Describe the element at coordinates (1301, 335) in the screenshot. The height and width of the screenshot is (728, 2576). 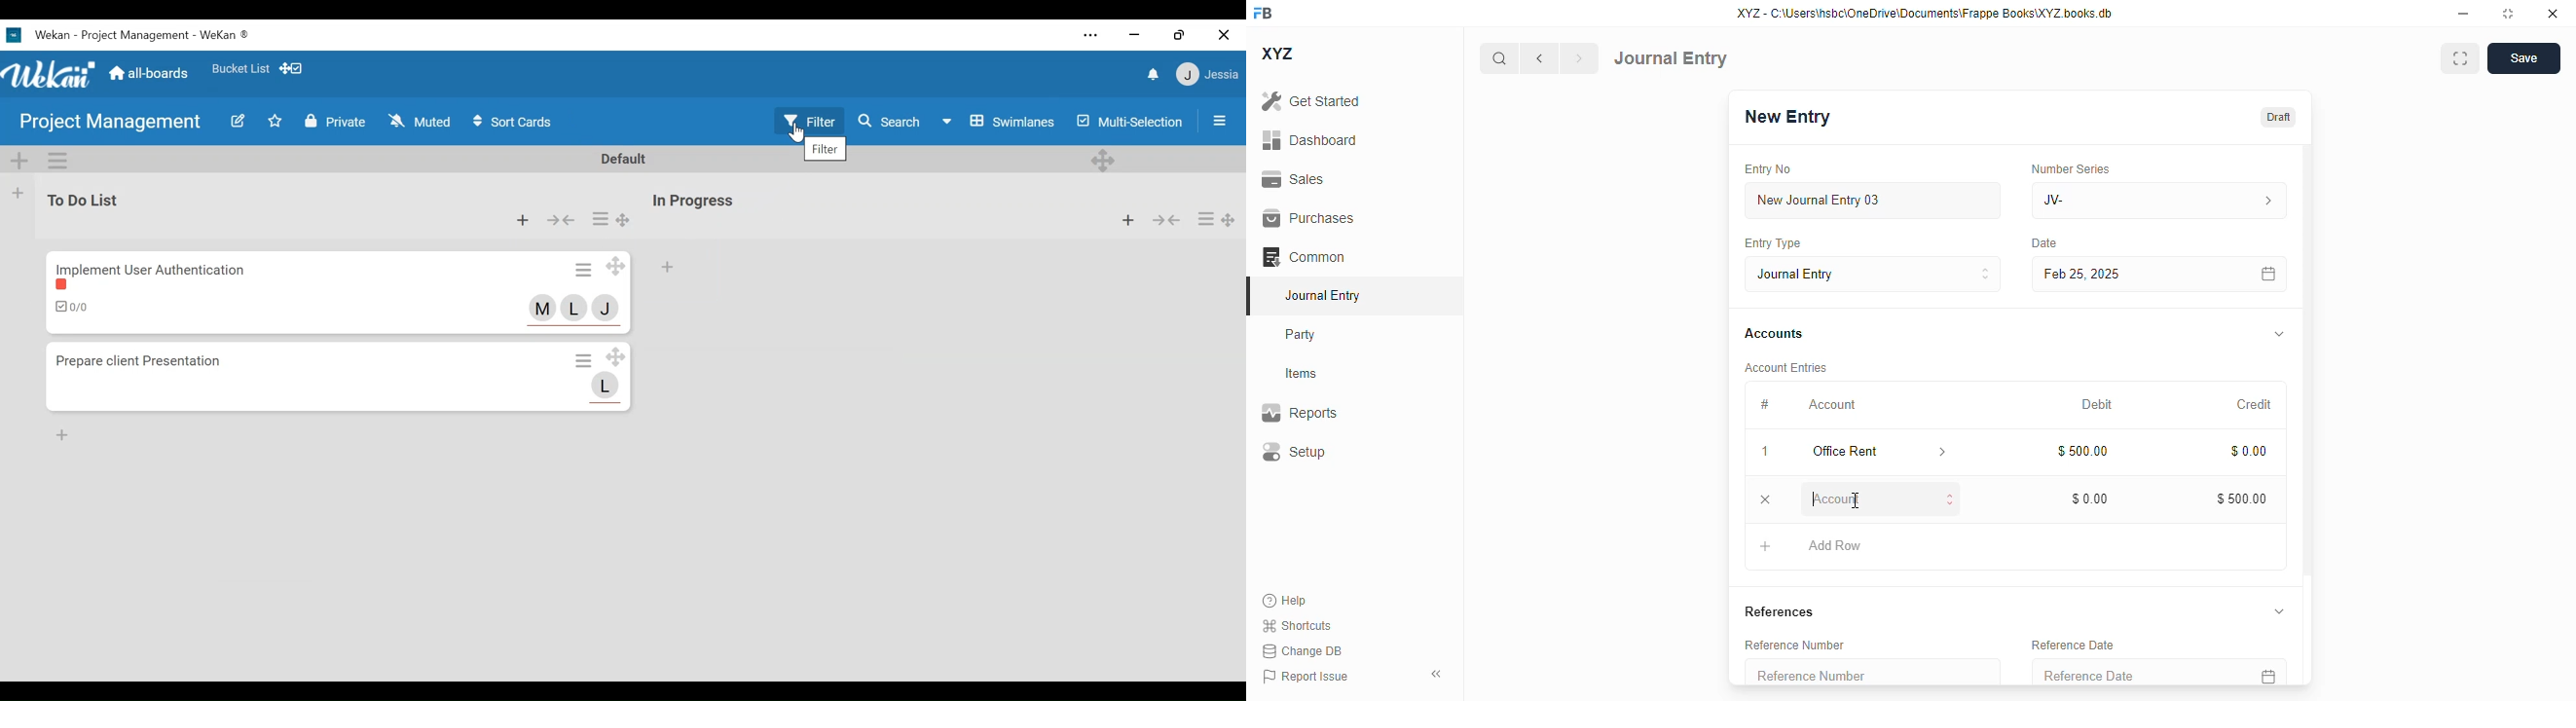
I see `party` at that location.